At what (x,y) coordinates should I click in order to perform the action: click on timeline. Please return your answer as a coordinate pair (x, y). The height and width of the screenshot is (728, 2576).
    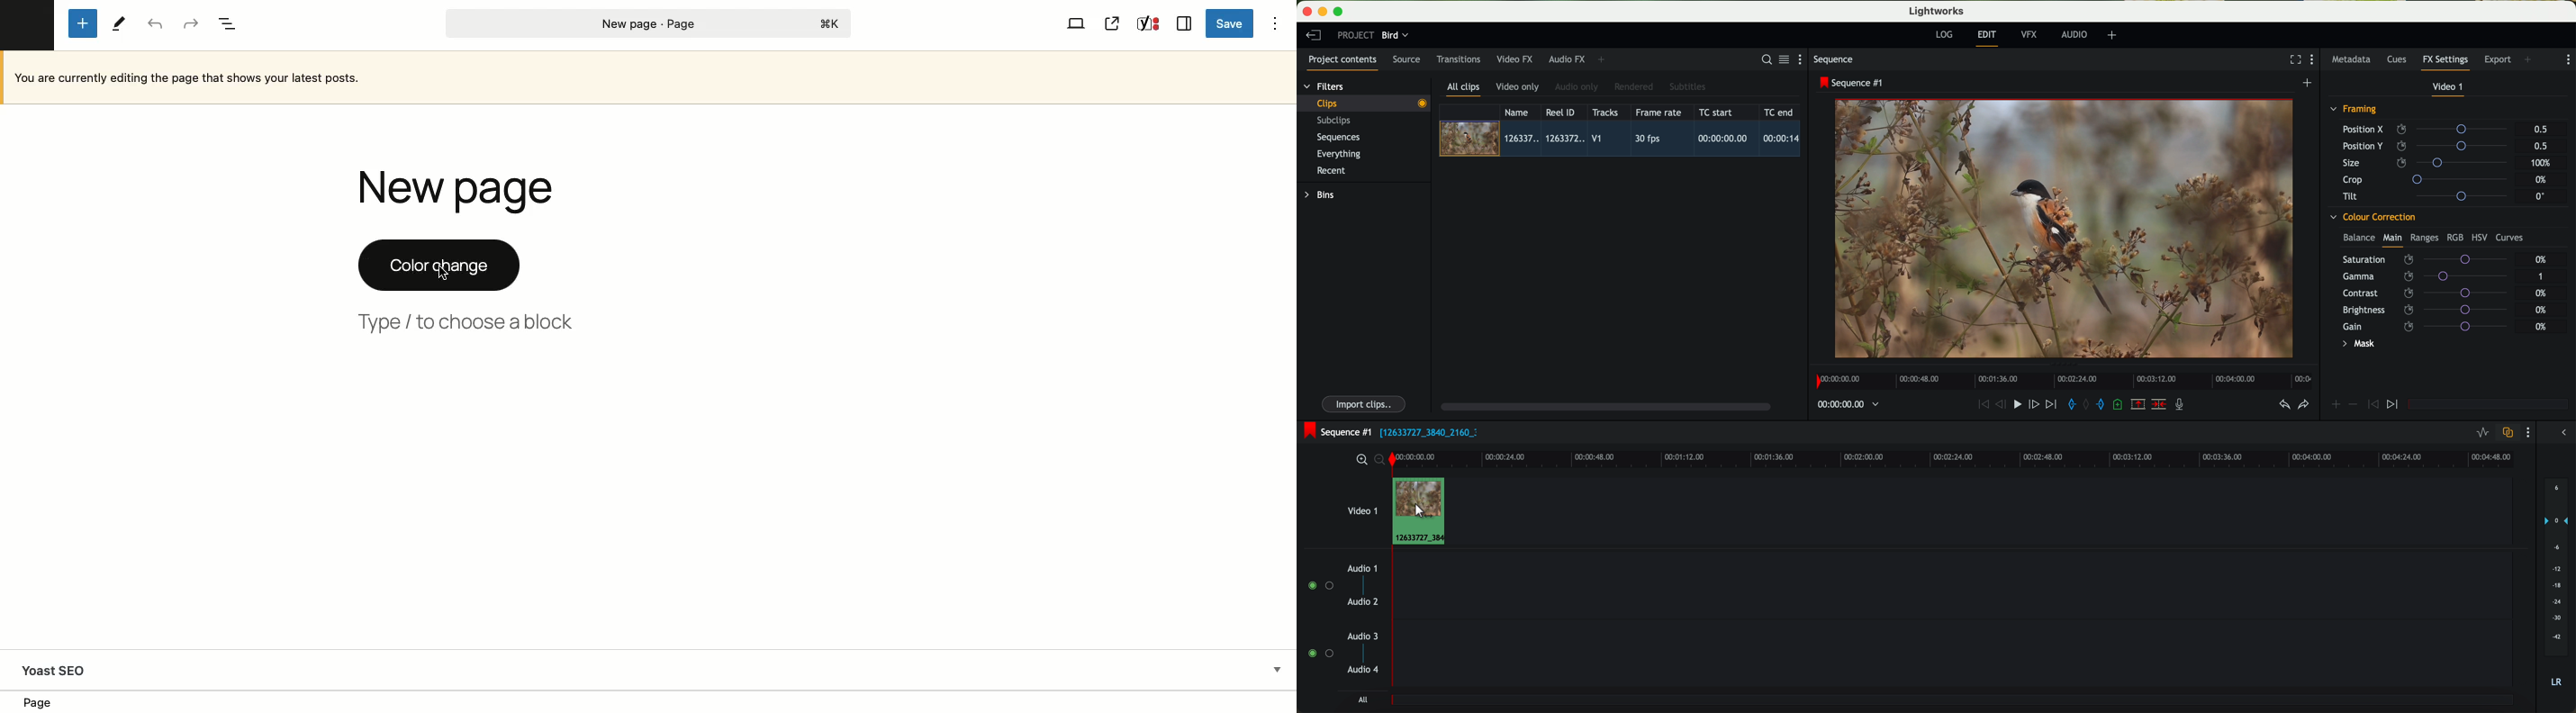
    Looking at the image, I should click on (1980, 458).